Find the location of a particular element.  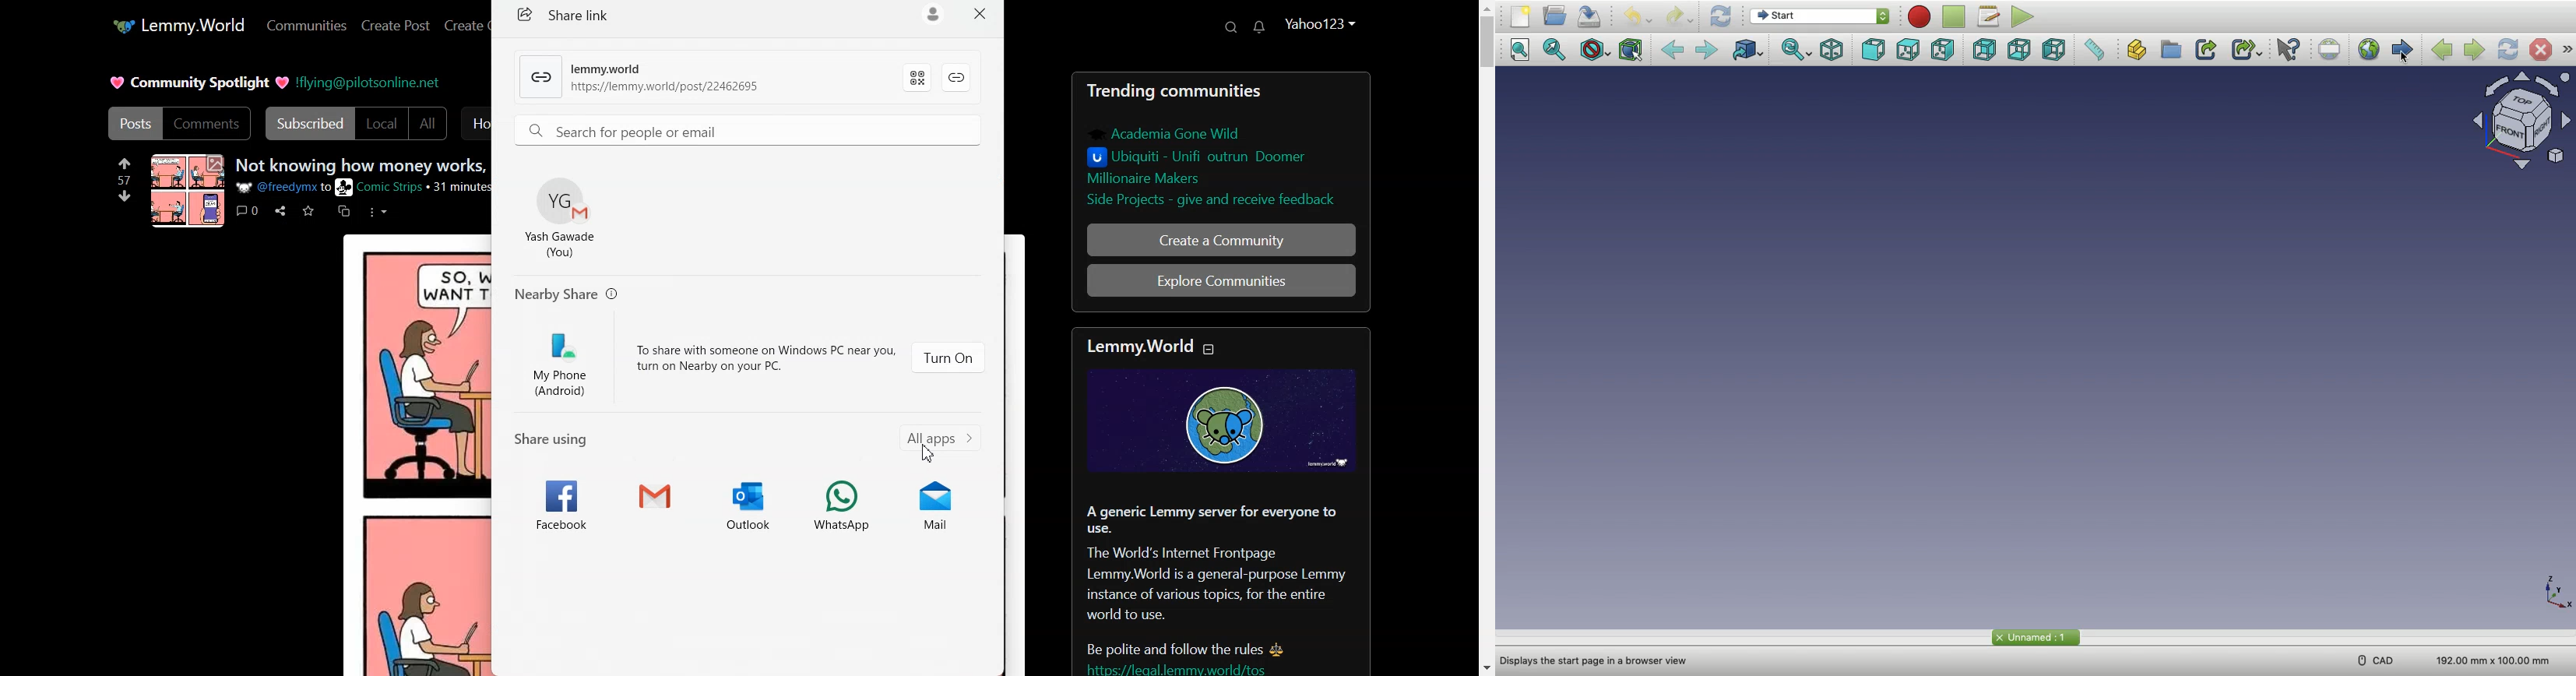

Save is located at coordinates (1590, 16).